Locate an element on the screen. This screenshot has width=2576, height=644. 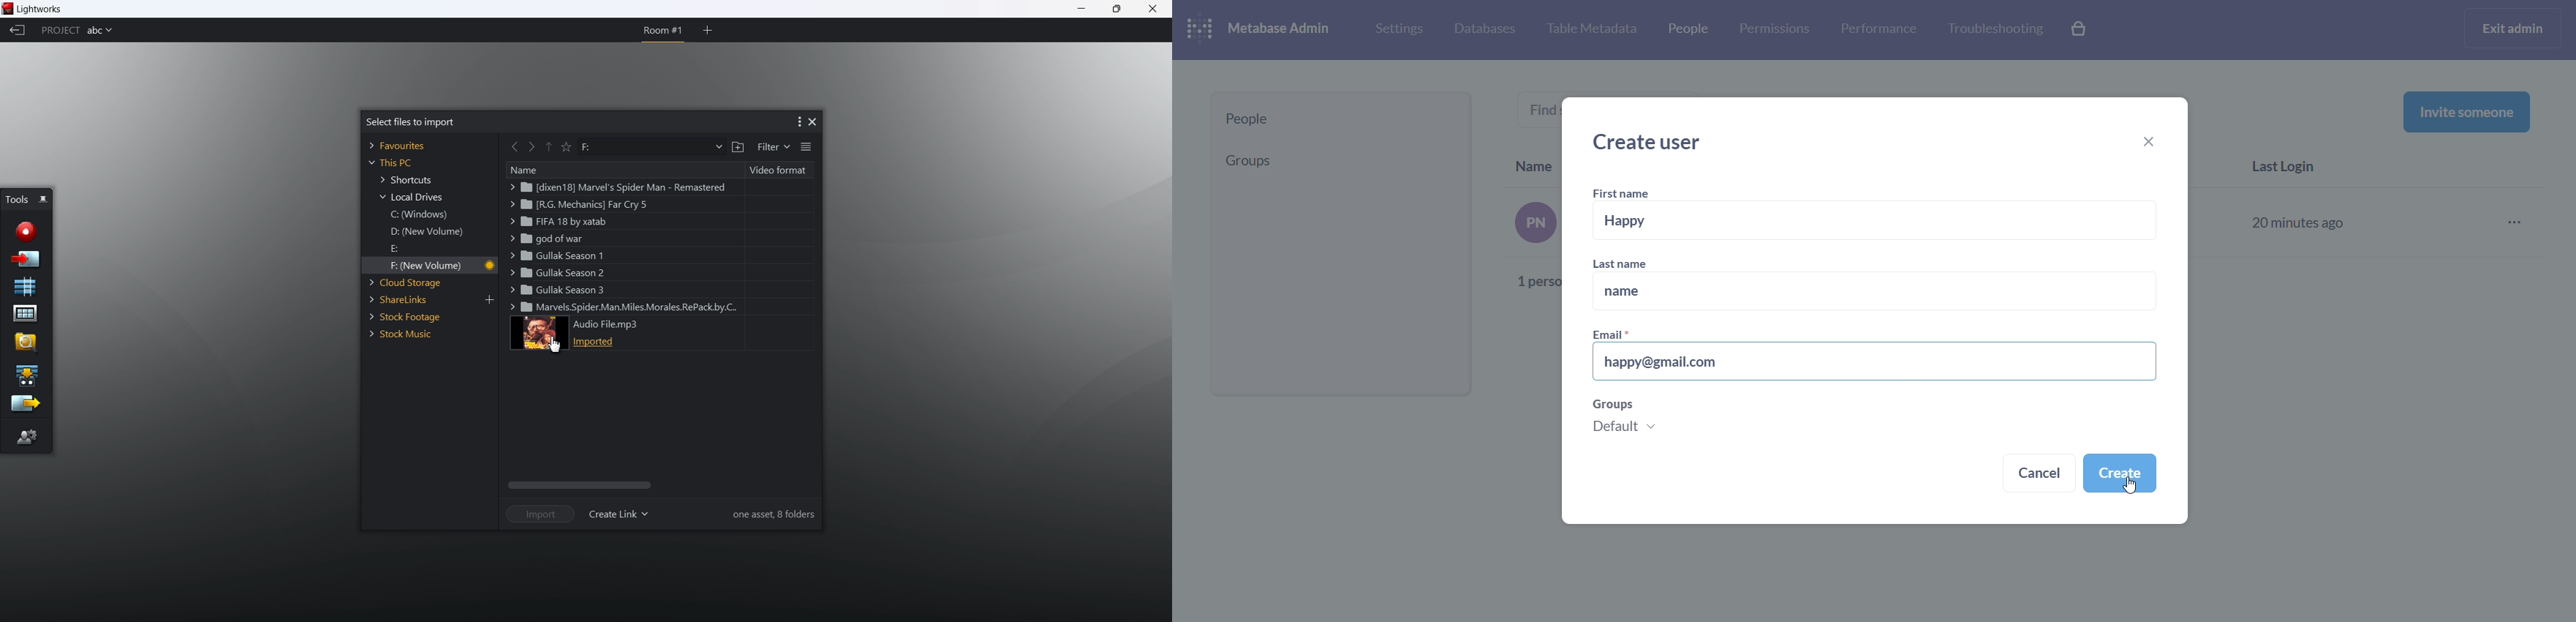
share links is located at coordinates (402, 301).